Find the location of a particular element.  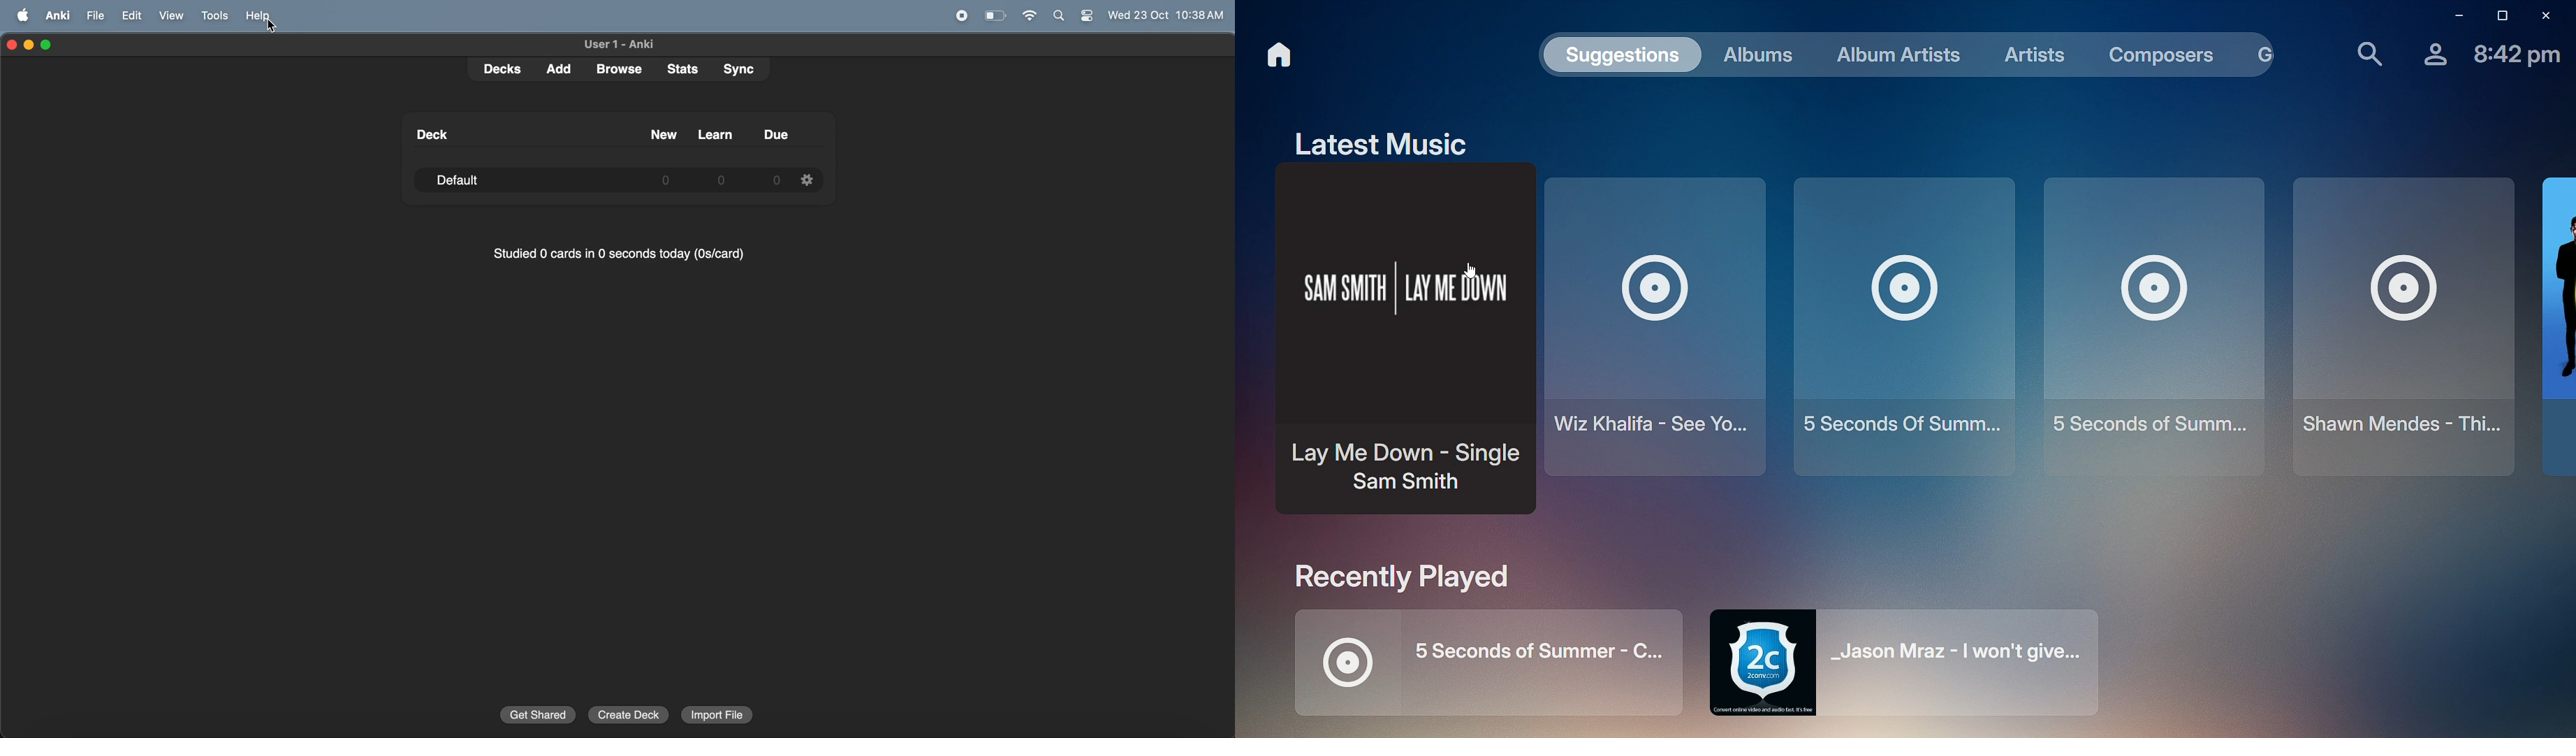

learn is located at coordinates (714, 134).